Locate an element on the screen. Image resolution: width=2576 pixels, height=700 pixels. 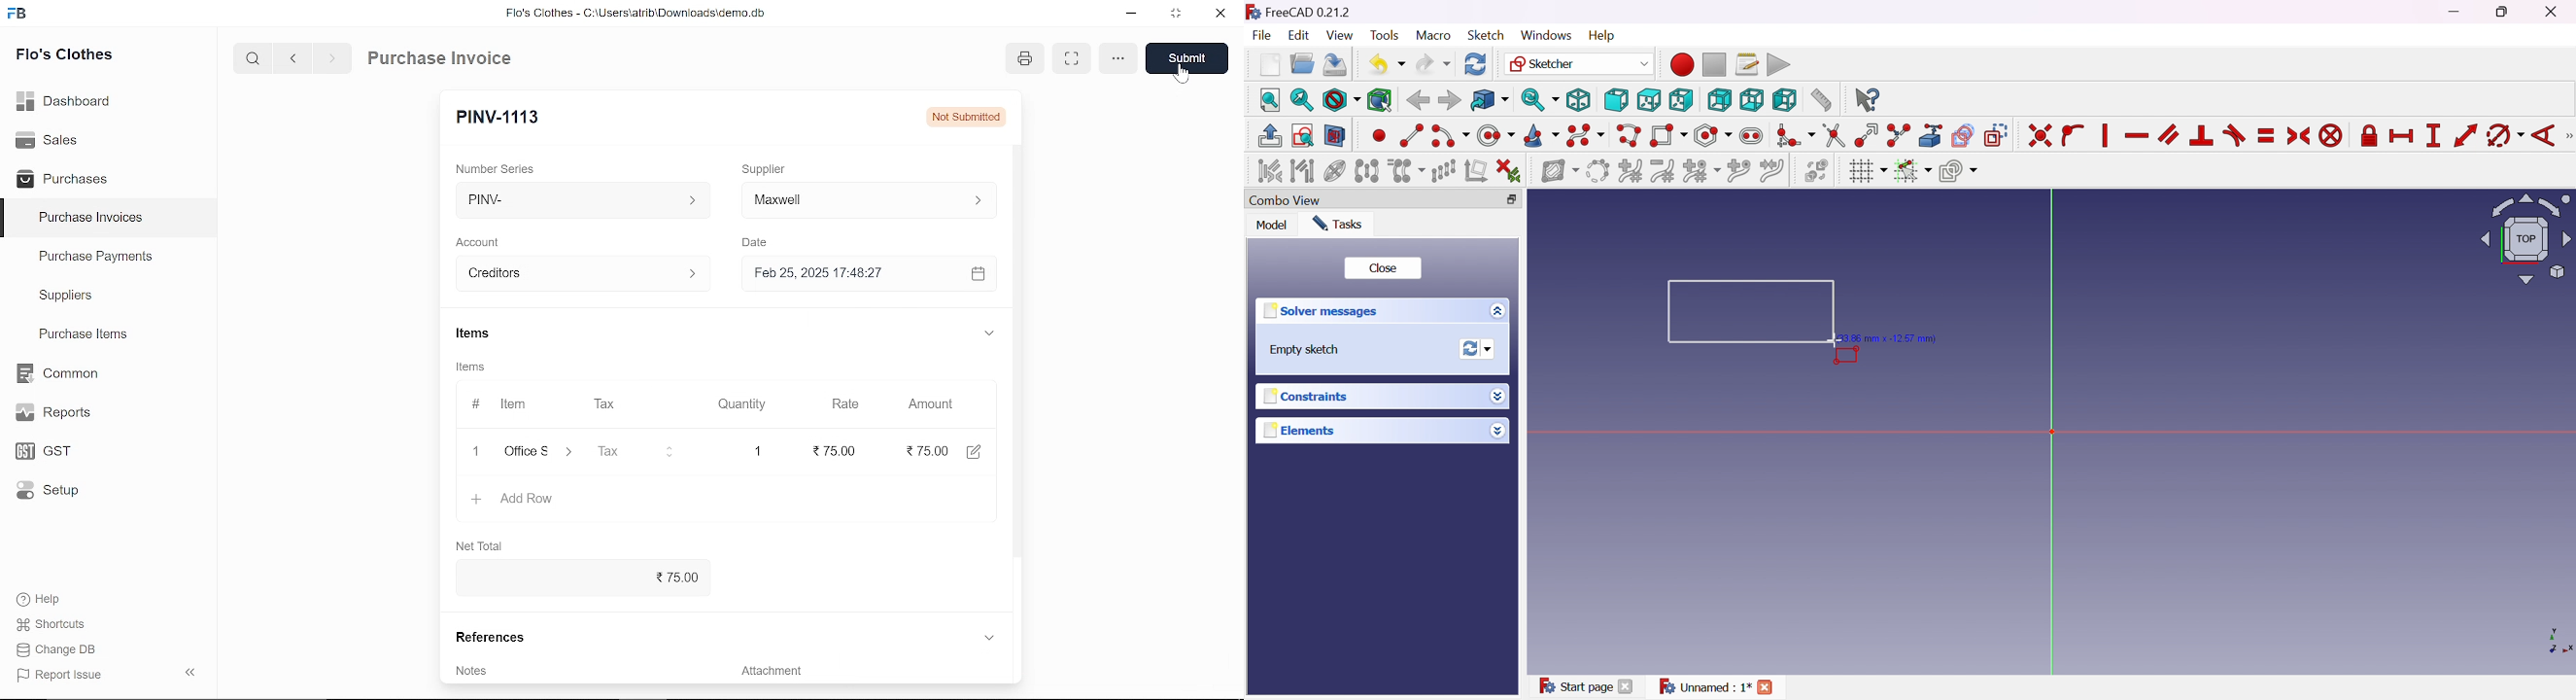
Leave sketch is located at coordinates (1272, 136).